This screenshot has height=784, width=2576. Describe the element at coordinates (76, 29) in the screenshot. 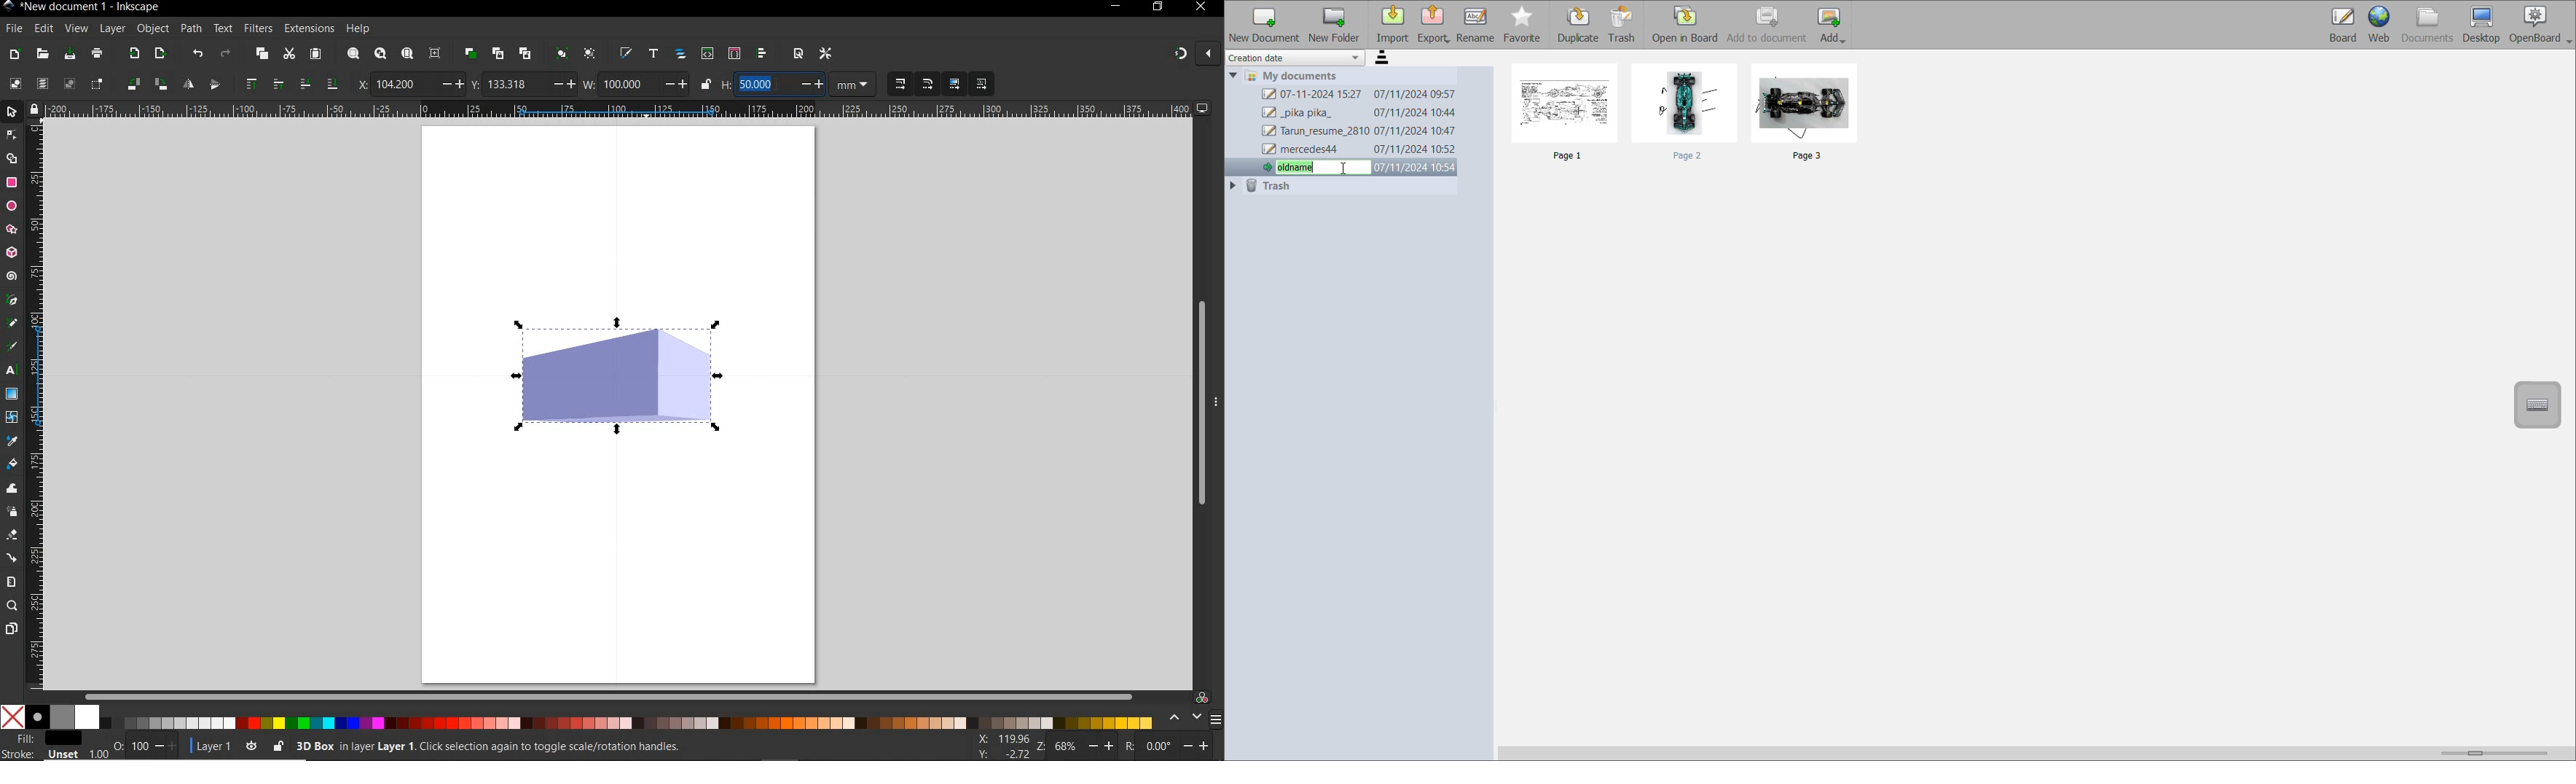

I see `view` at that location.